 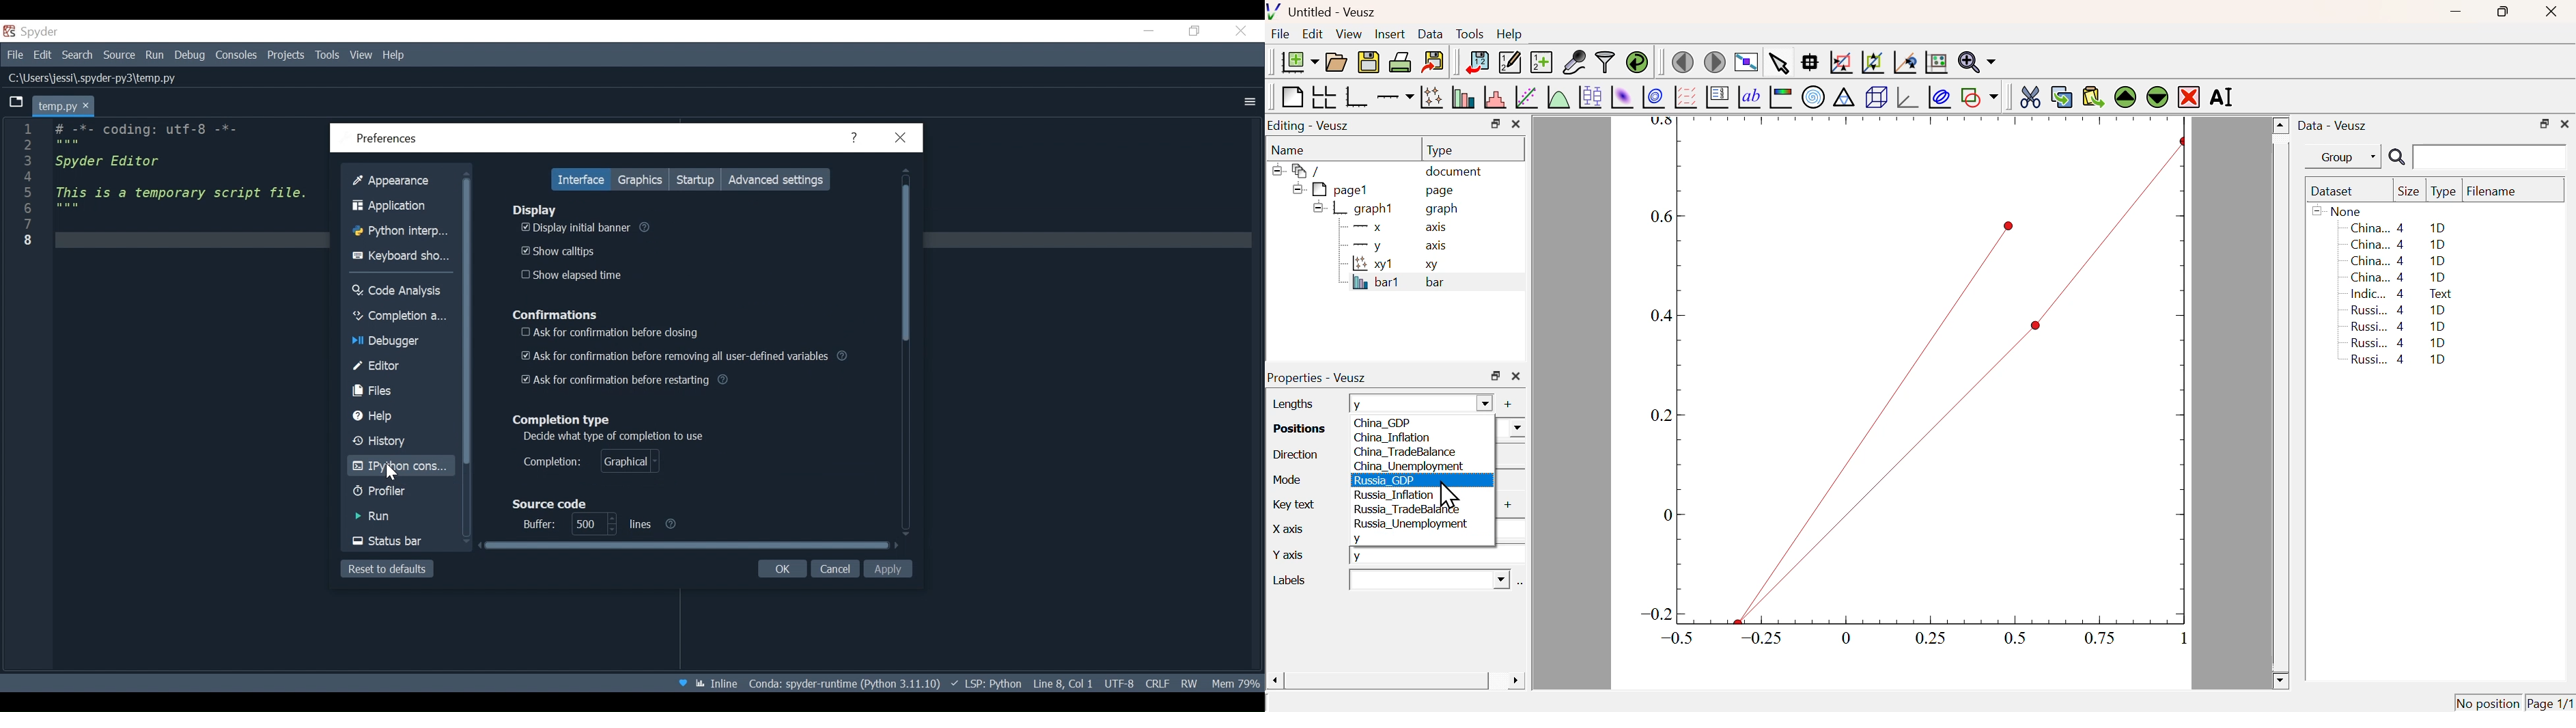 I want to click on Reset to defaults, so click(x=386, y=569).